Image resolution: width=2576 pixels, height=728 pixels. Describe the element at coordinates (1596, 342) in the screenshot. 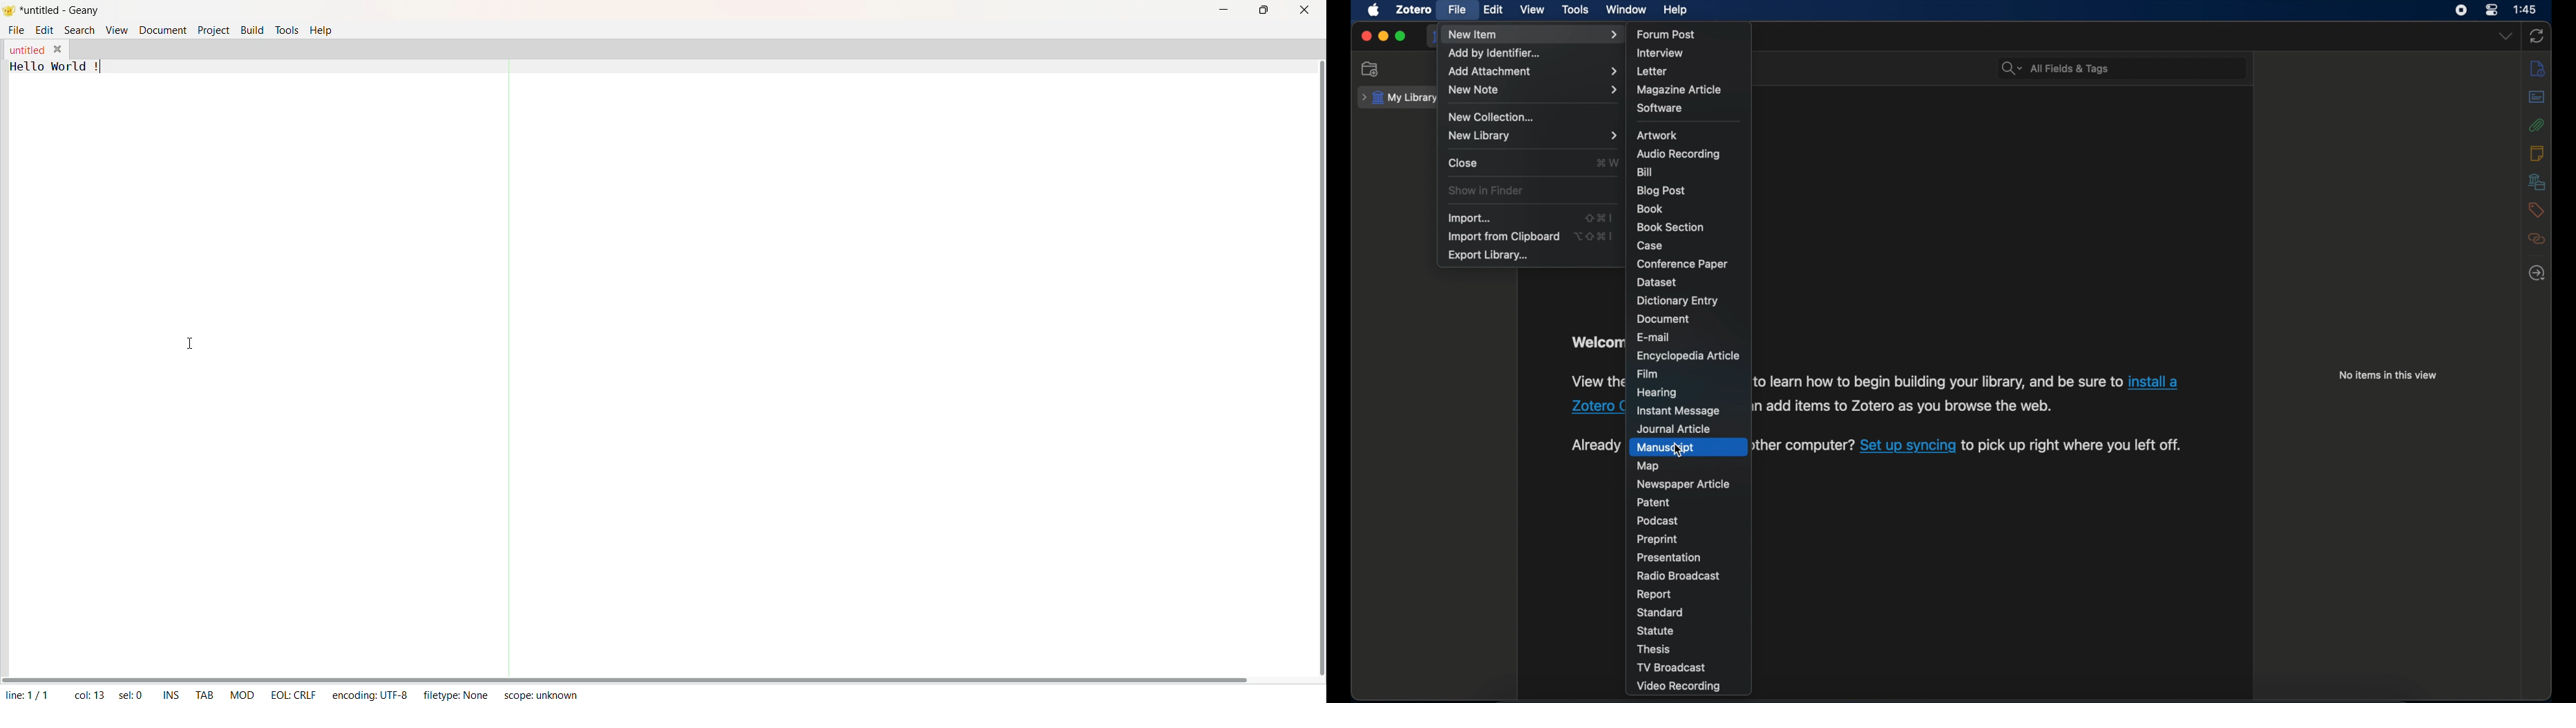

I see `welcome` at that location.